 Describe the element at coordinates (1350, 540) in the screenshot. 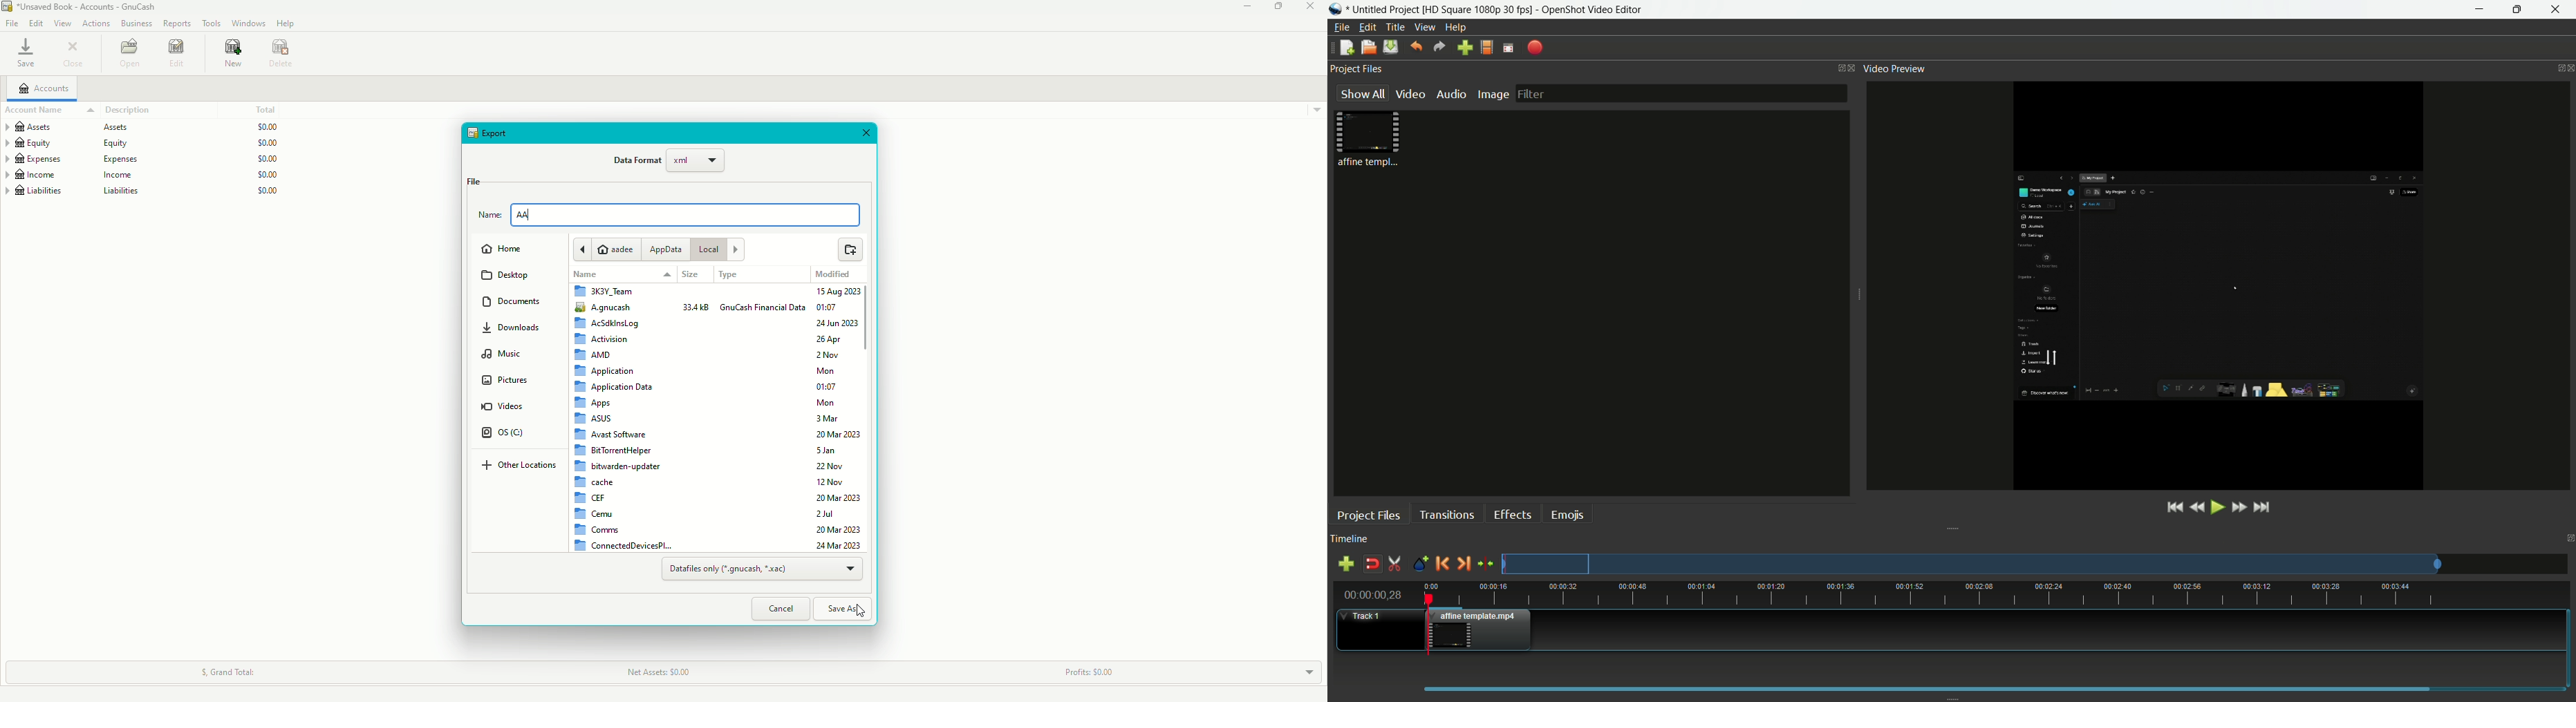

I see `timeline` at that location.